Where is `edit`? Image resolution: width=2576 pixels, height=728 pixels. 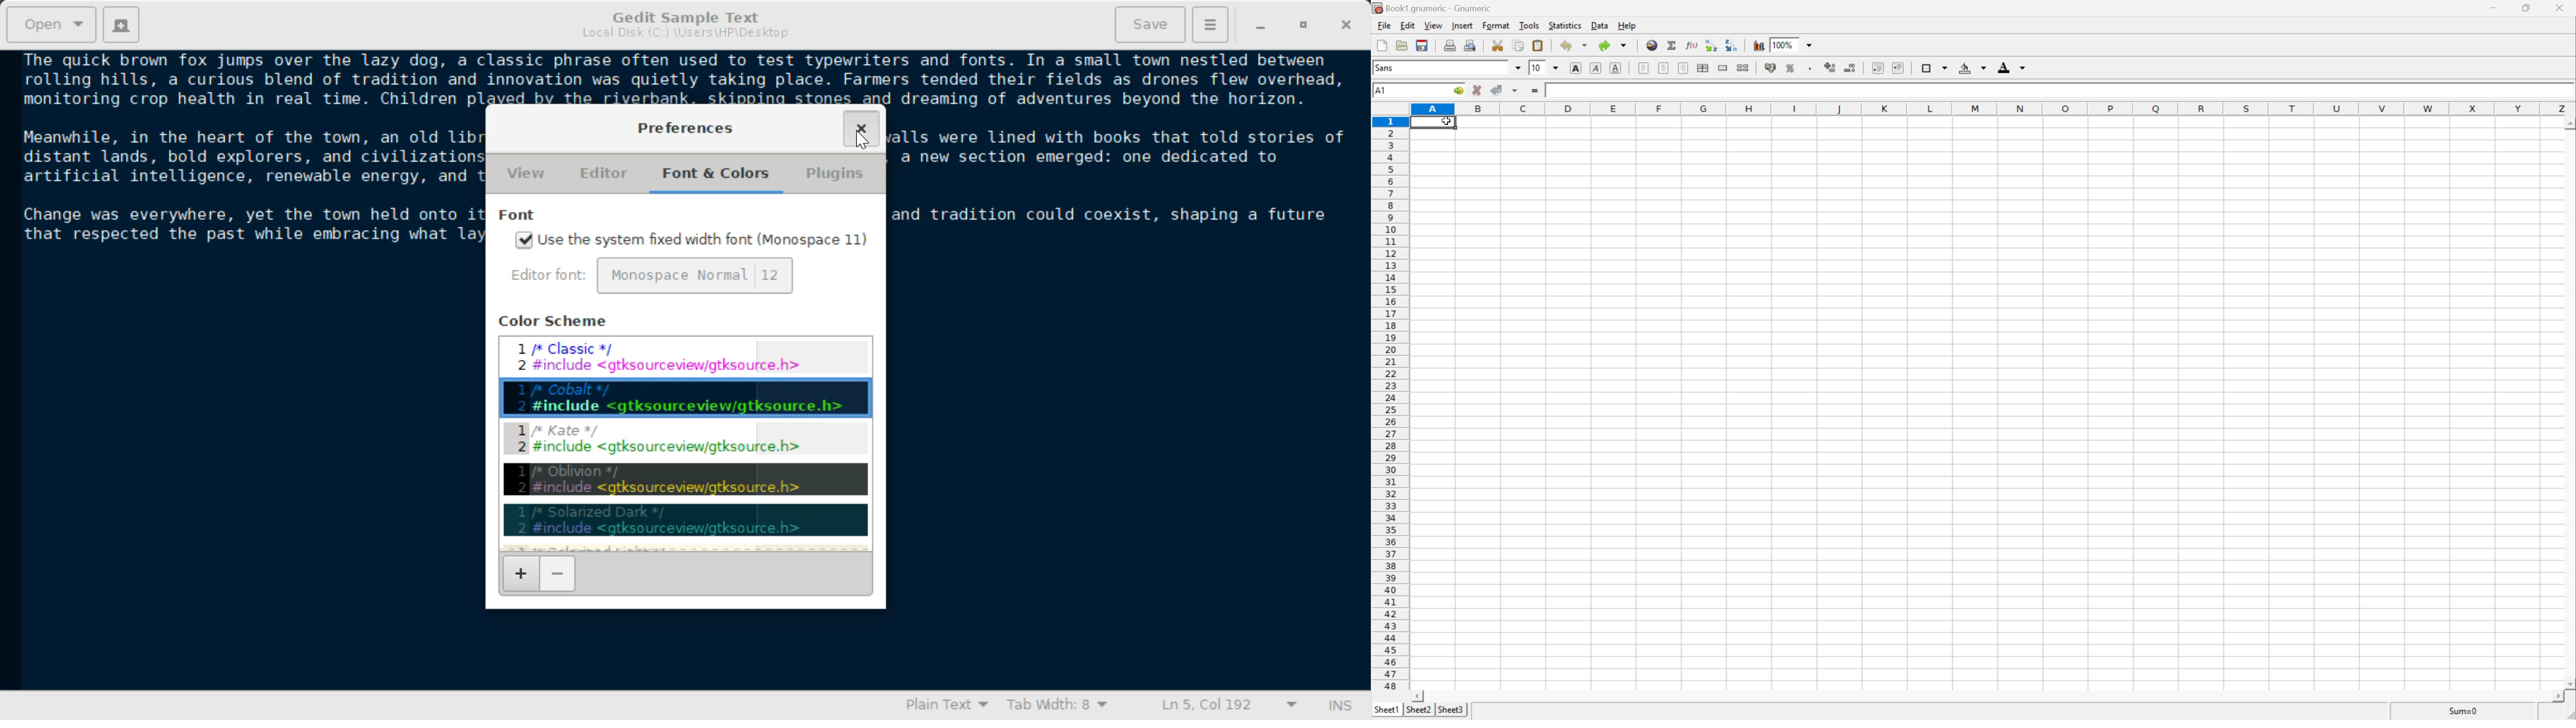
edit is located at coordinates (1406, 25).